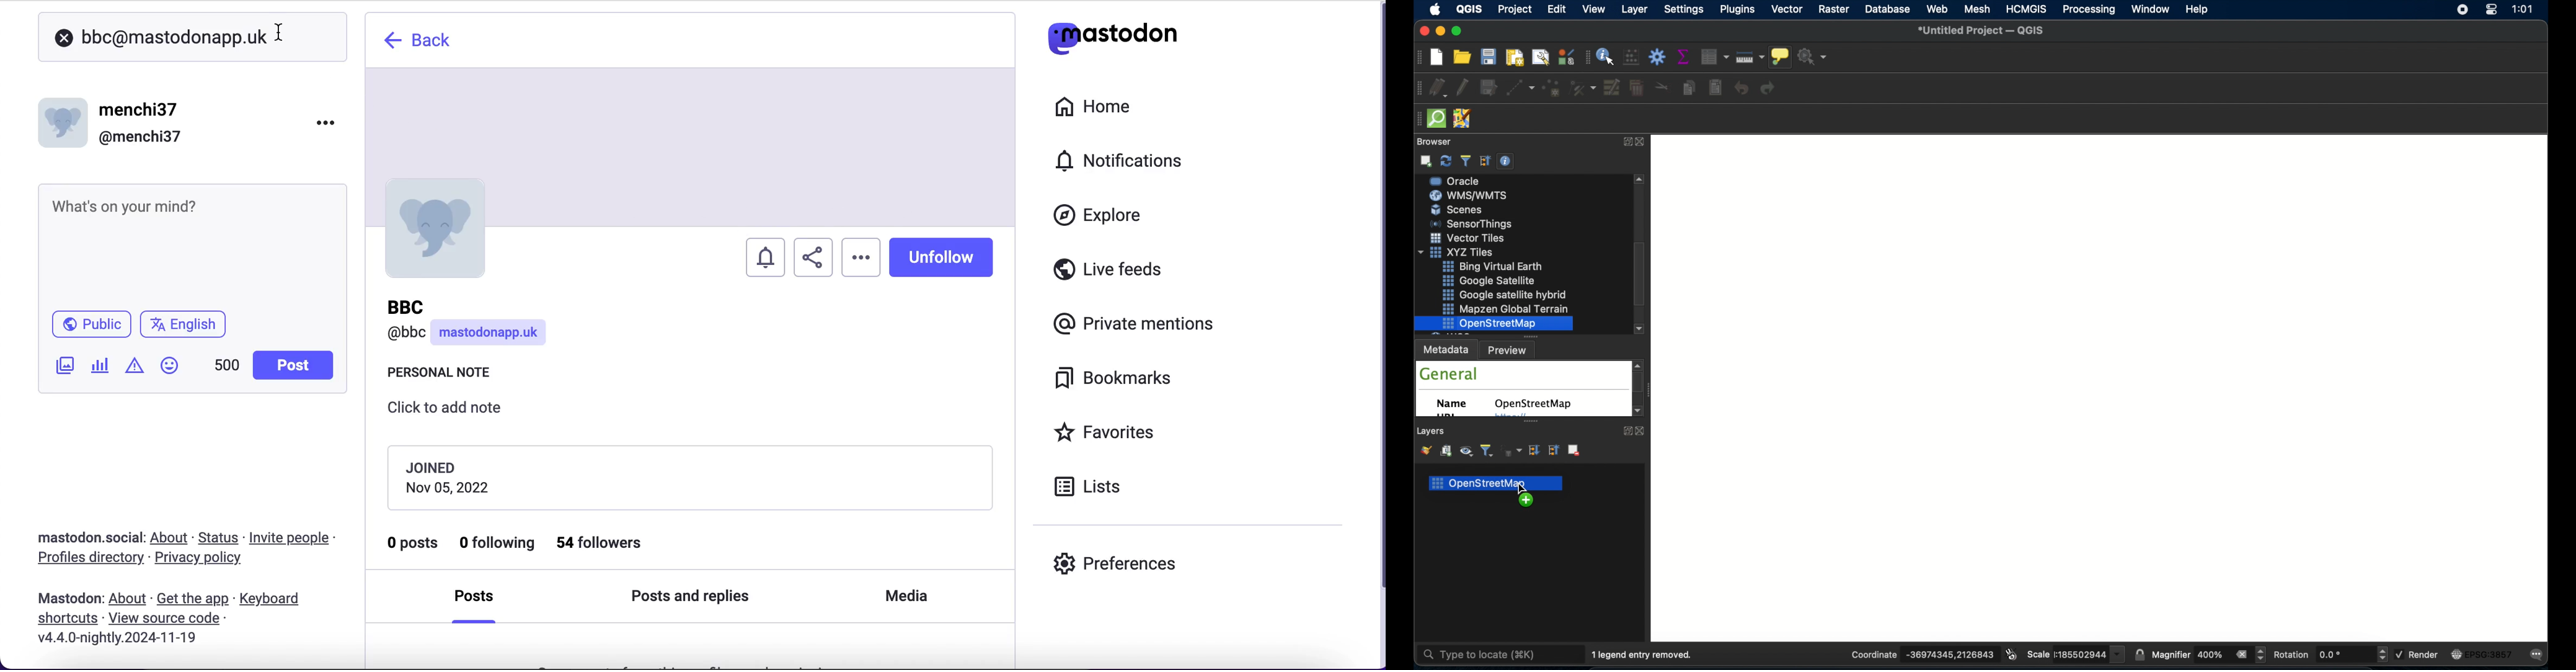  I want to click on layer, so click(1633, 9).